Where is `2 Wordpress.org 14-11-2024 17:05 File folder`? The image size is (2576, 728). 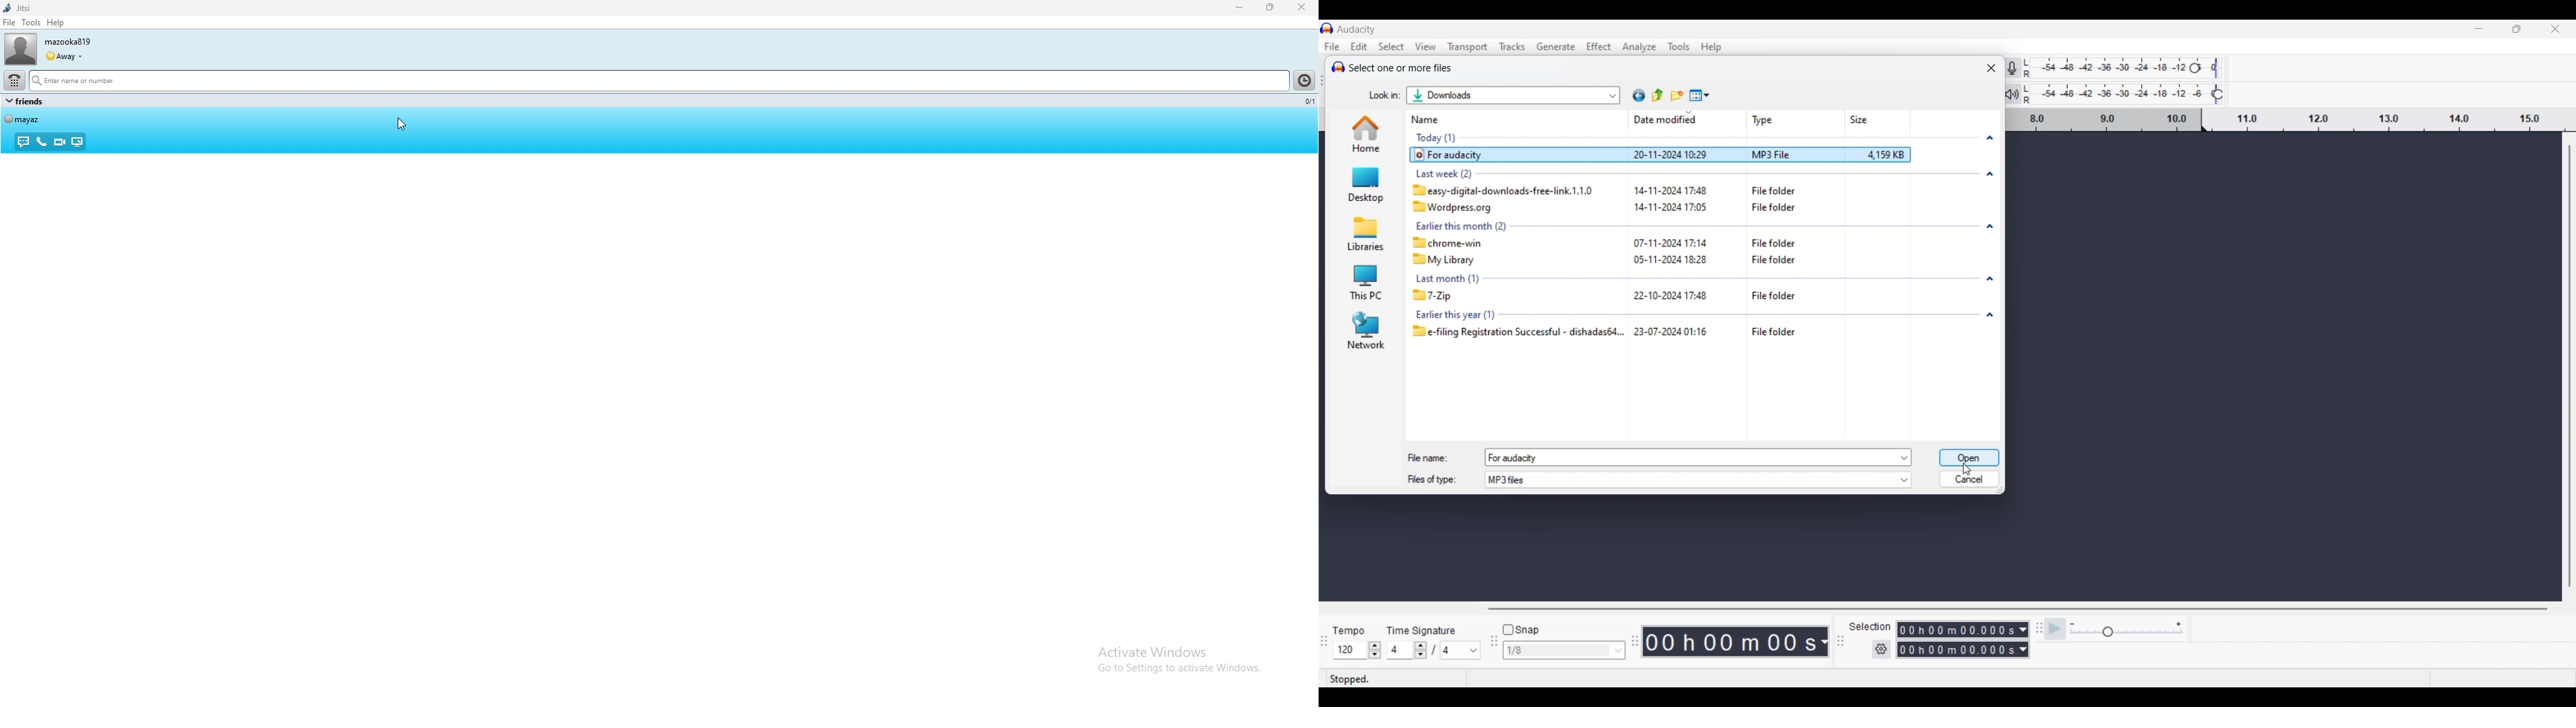
2 Wordpress.org 14-11-2024 17:05 File folder is located at coordinates (1615, 208).